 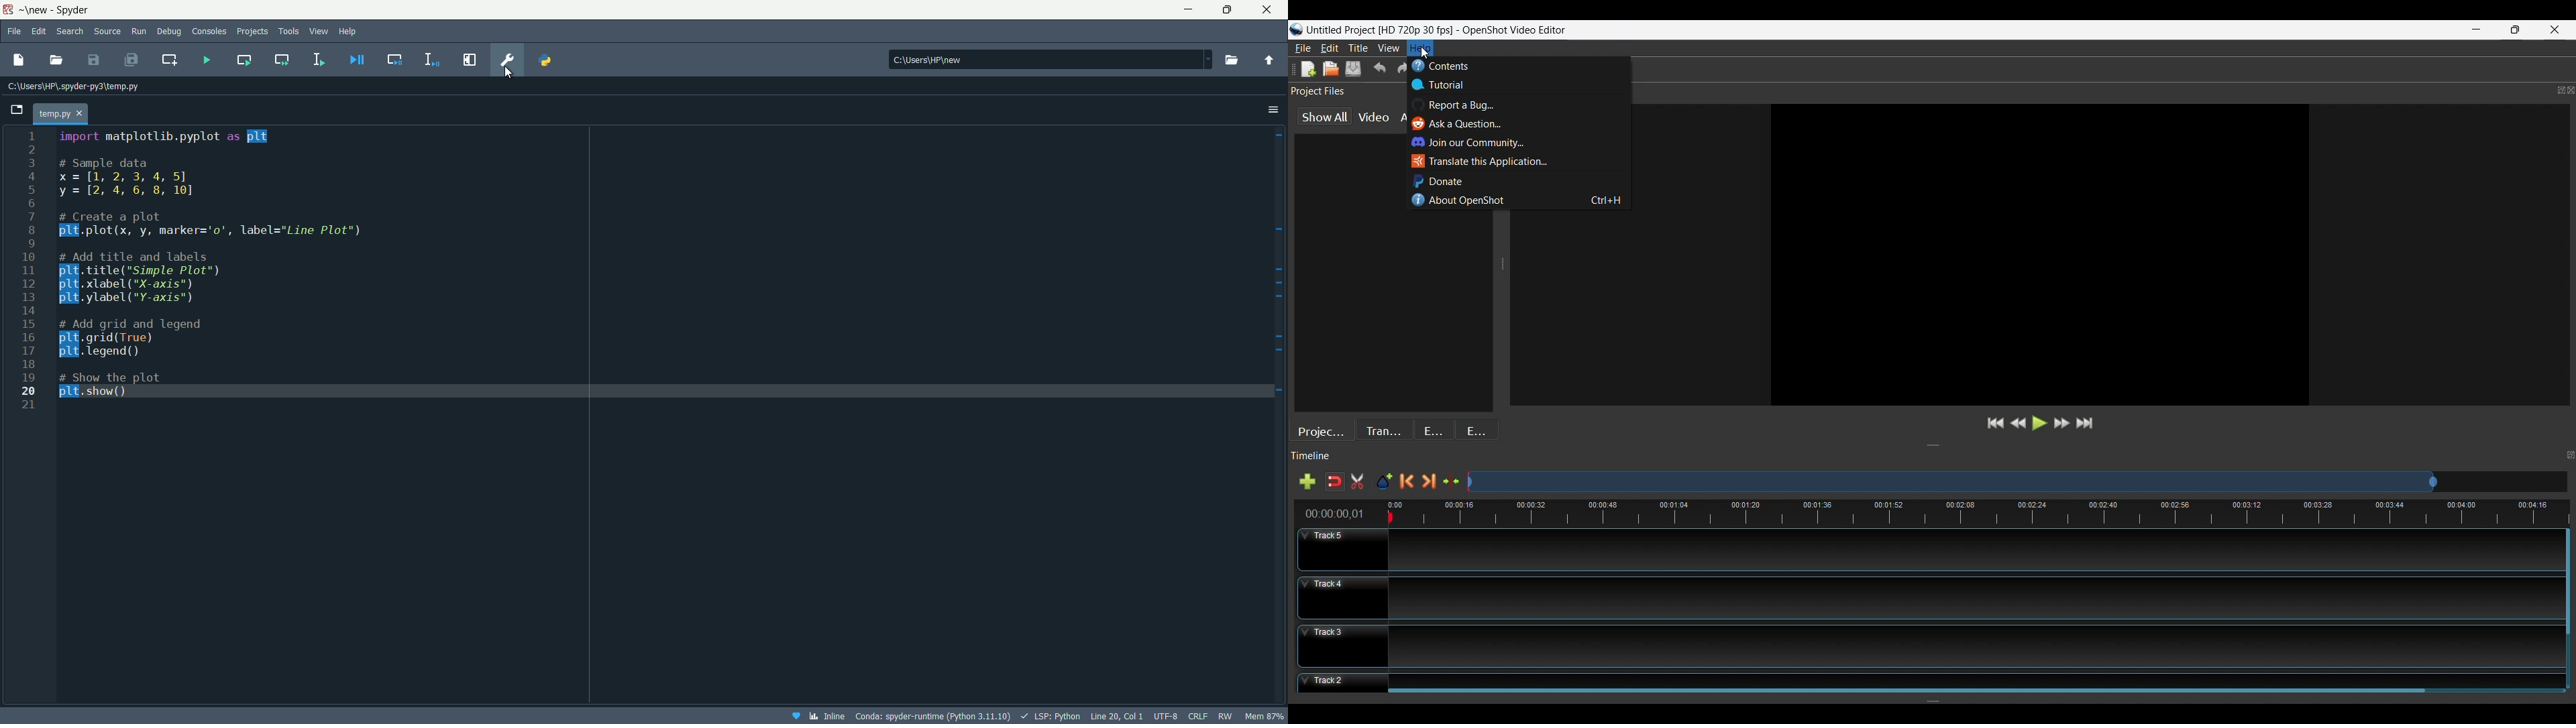 I want to click on app icon, so click(x=7, y=10).